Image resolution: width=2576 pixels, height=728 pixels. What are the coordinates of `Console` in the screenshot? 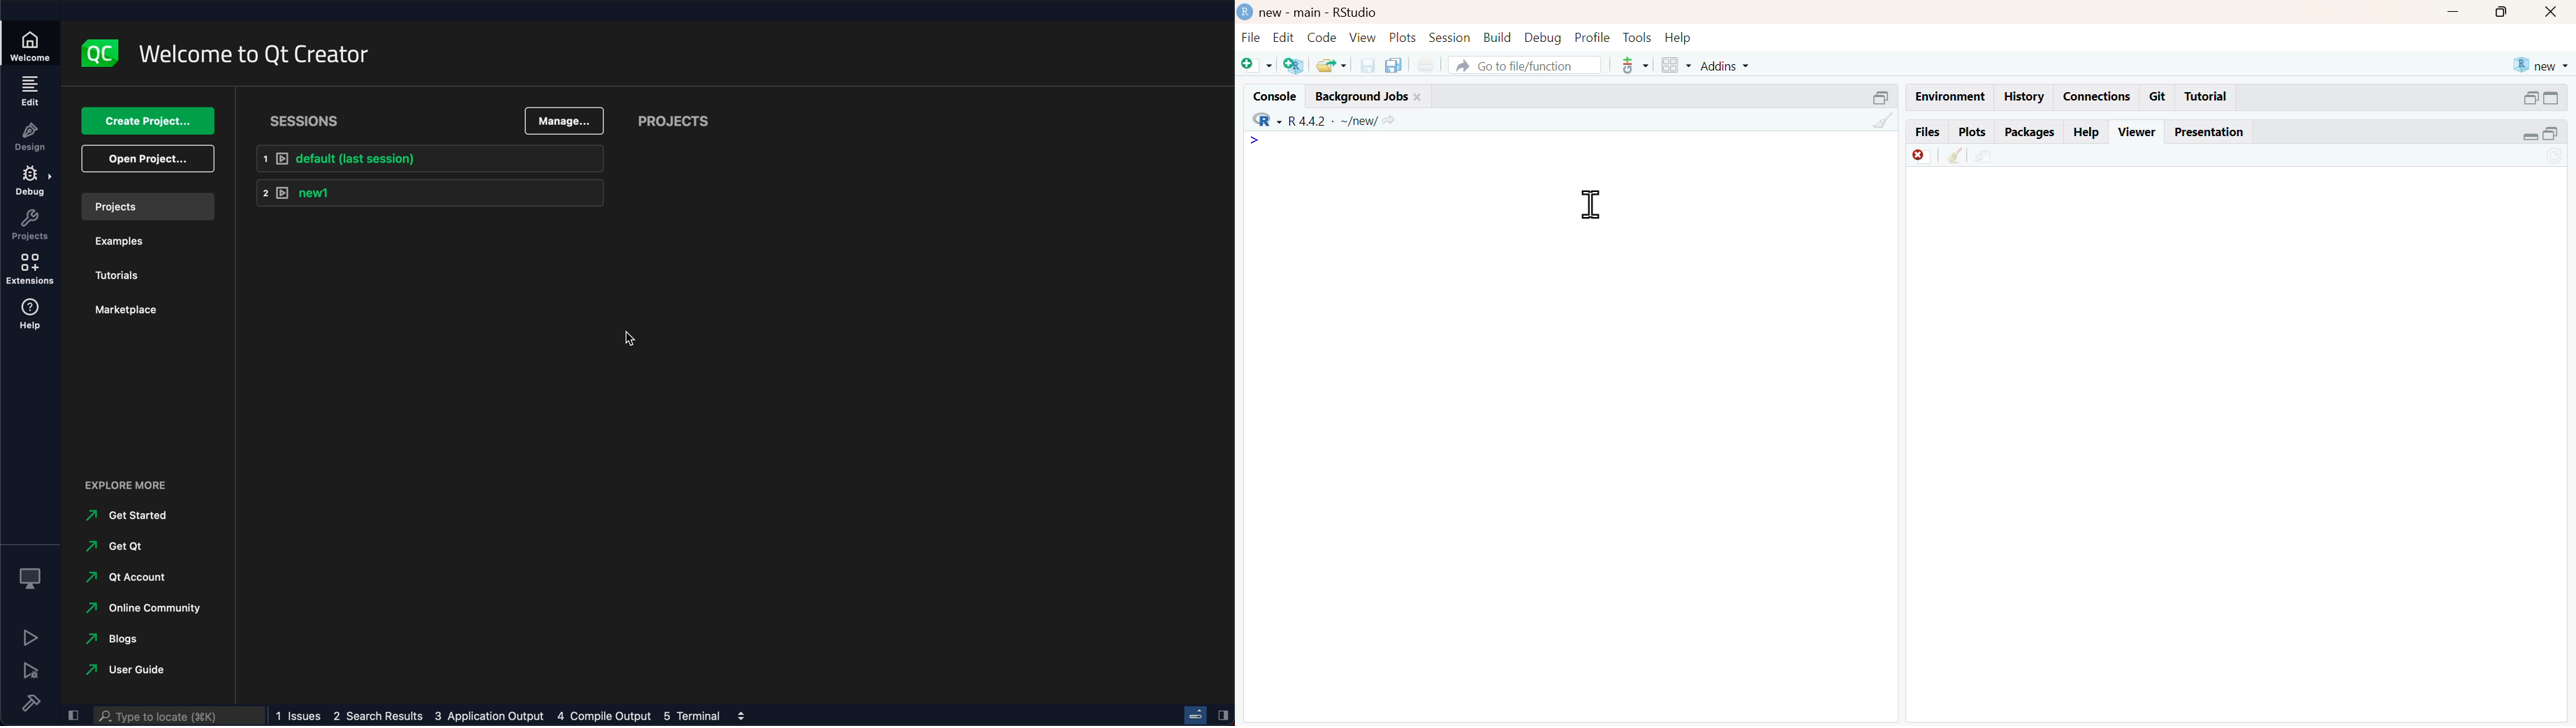 It's located at (1270, 93).